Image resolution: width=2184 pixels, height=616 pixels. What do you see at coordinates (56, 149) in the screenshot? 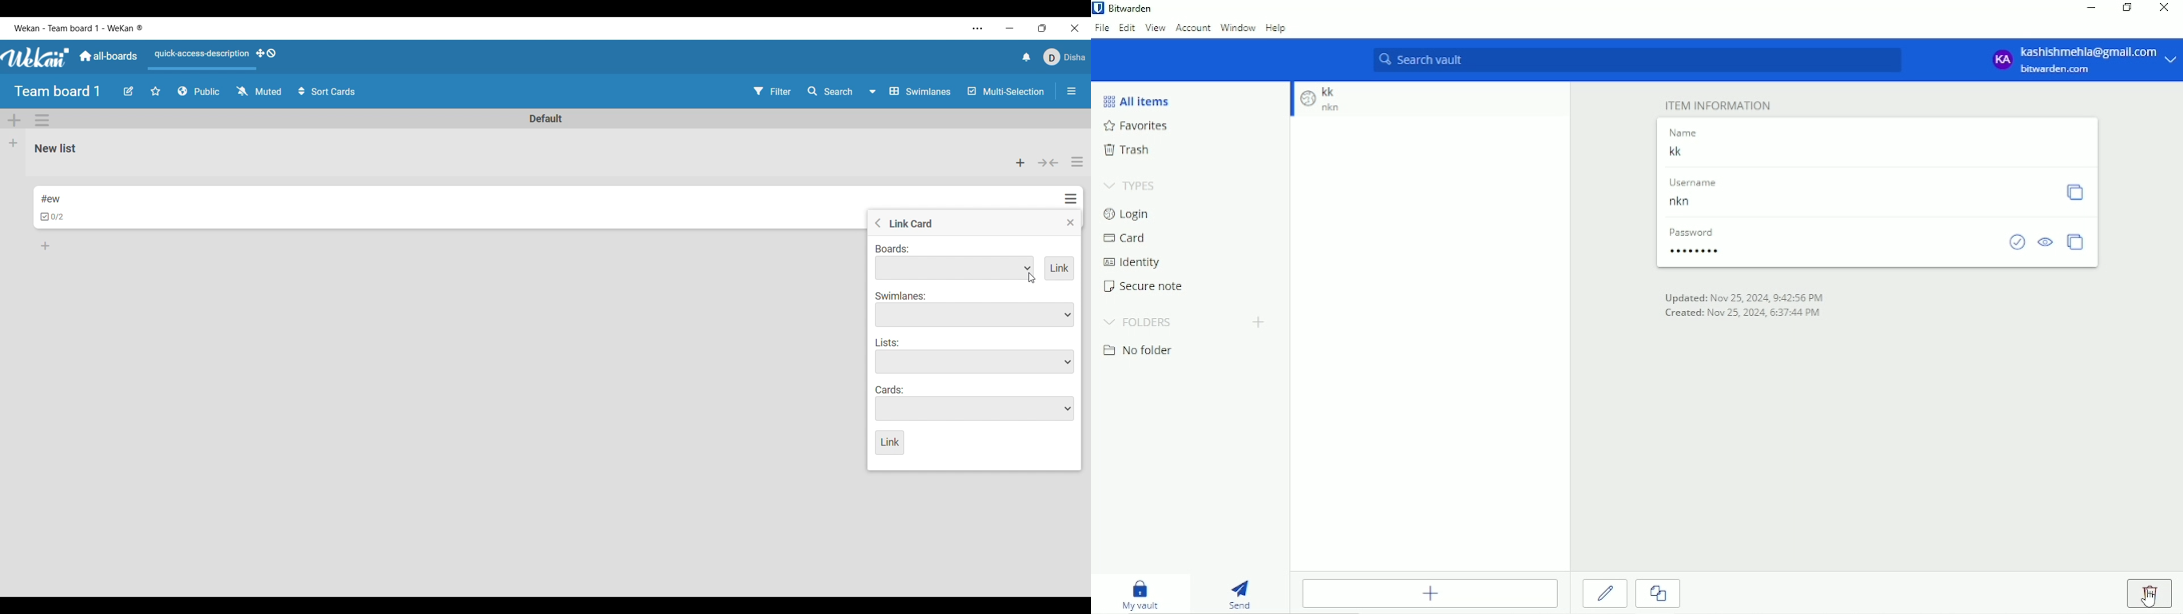
I see `List name` at bounding box center [56, 149].